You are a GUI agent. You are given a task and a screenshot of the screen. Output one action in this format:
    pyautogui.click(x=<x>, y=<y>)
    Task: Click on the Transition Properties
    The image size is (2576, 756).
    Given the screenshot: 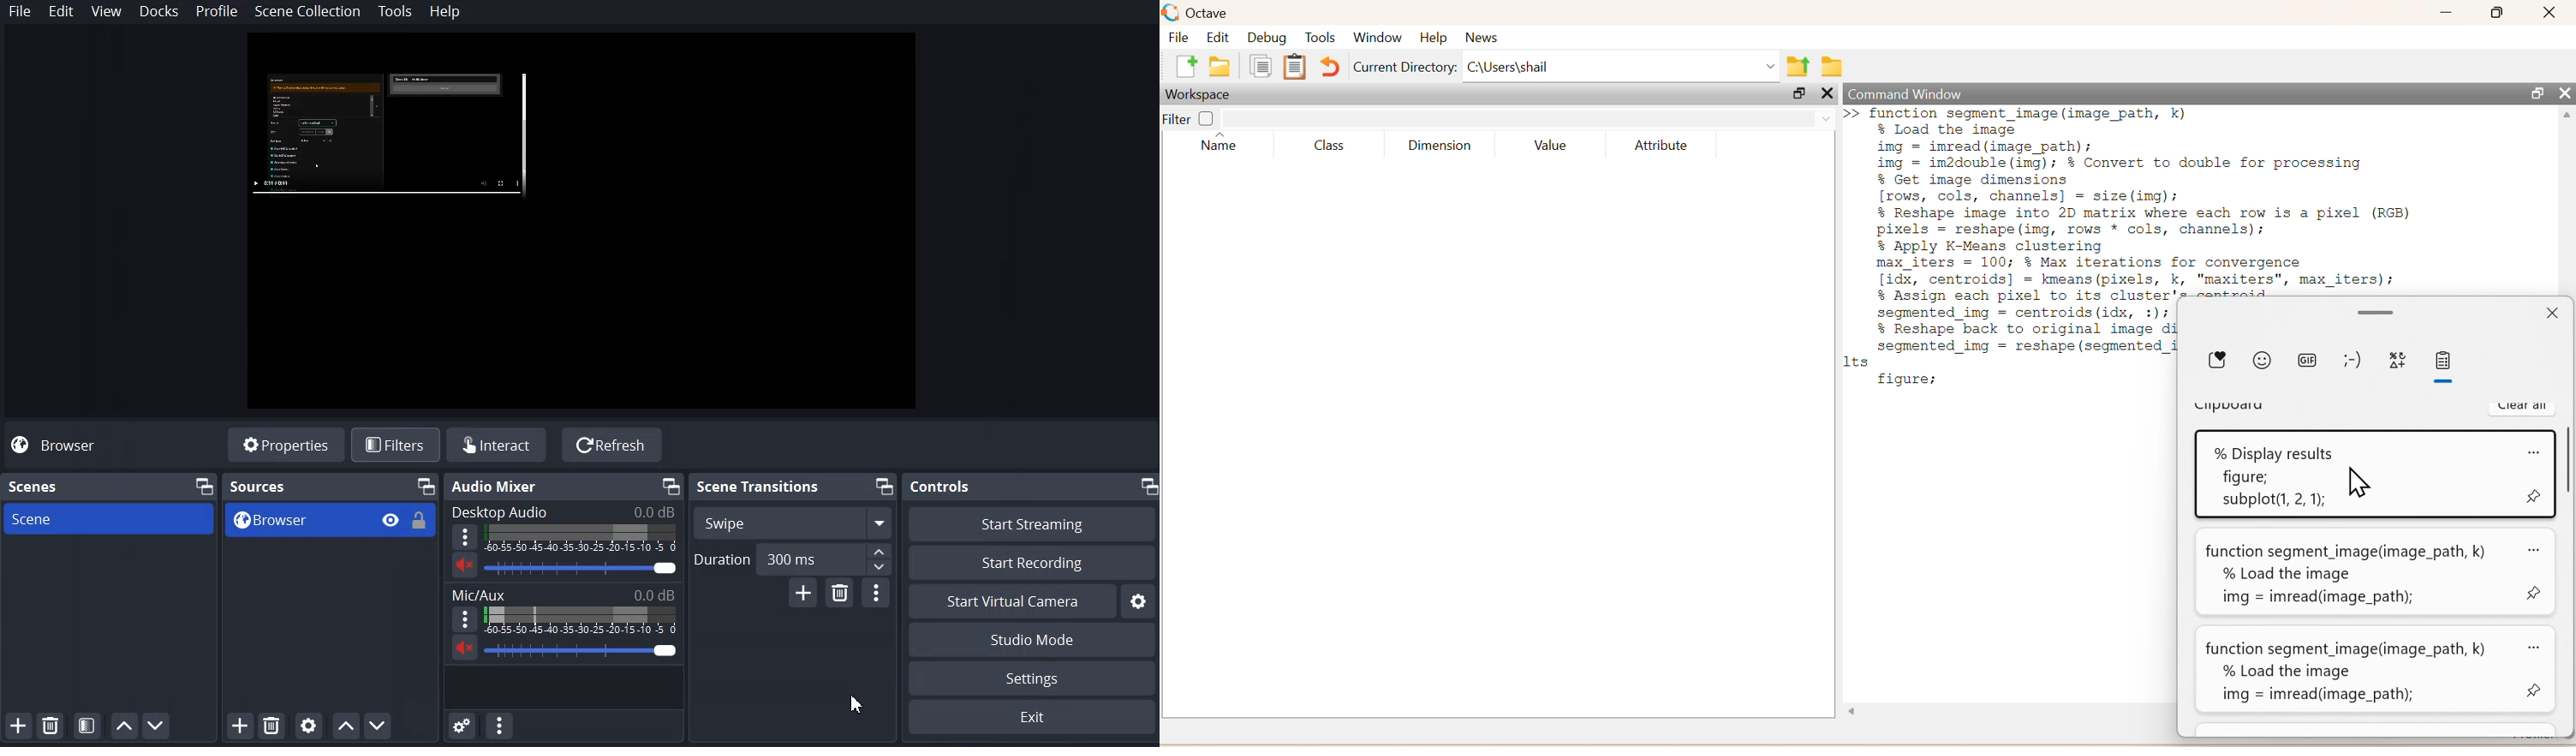 What is the action you would take?
    pyautogui.click(x=875, y=593)
    